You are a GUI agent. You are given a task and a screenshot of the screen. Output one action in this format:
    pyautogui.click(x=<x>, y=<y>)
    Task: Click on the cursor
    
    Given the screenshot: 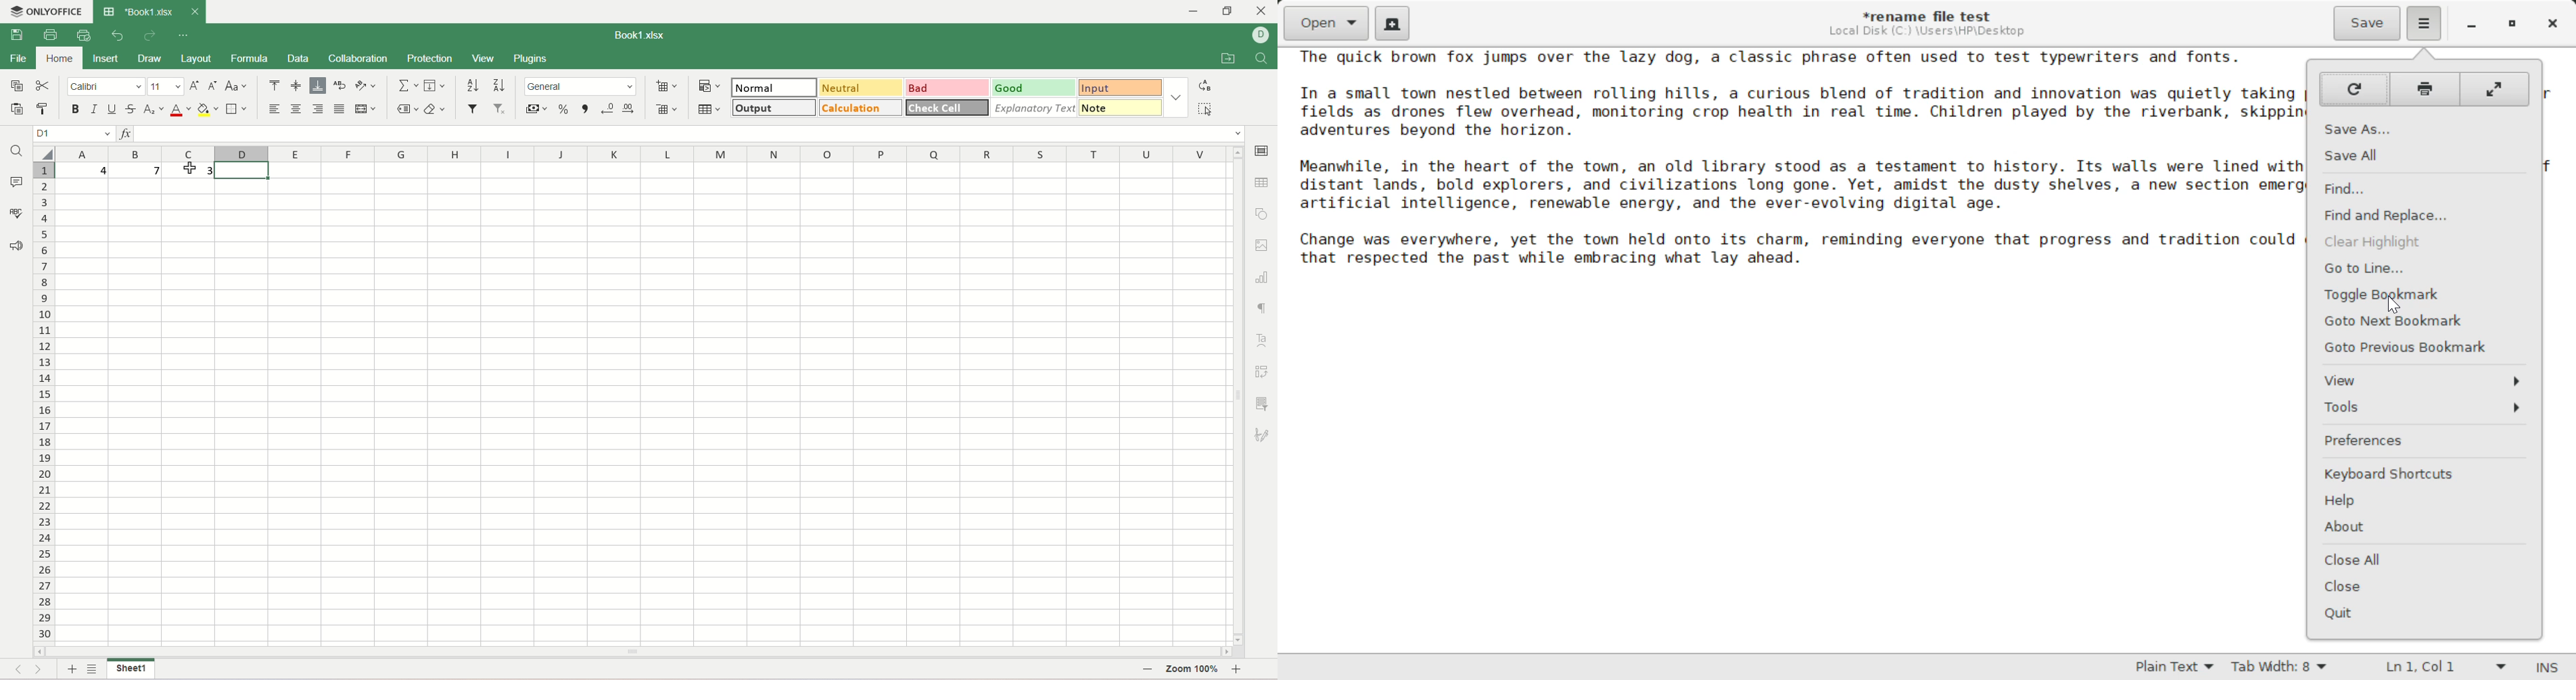 What is the action you would take?
    pyautogui.click(x=190, y=168)
    